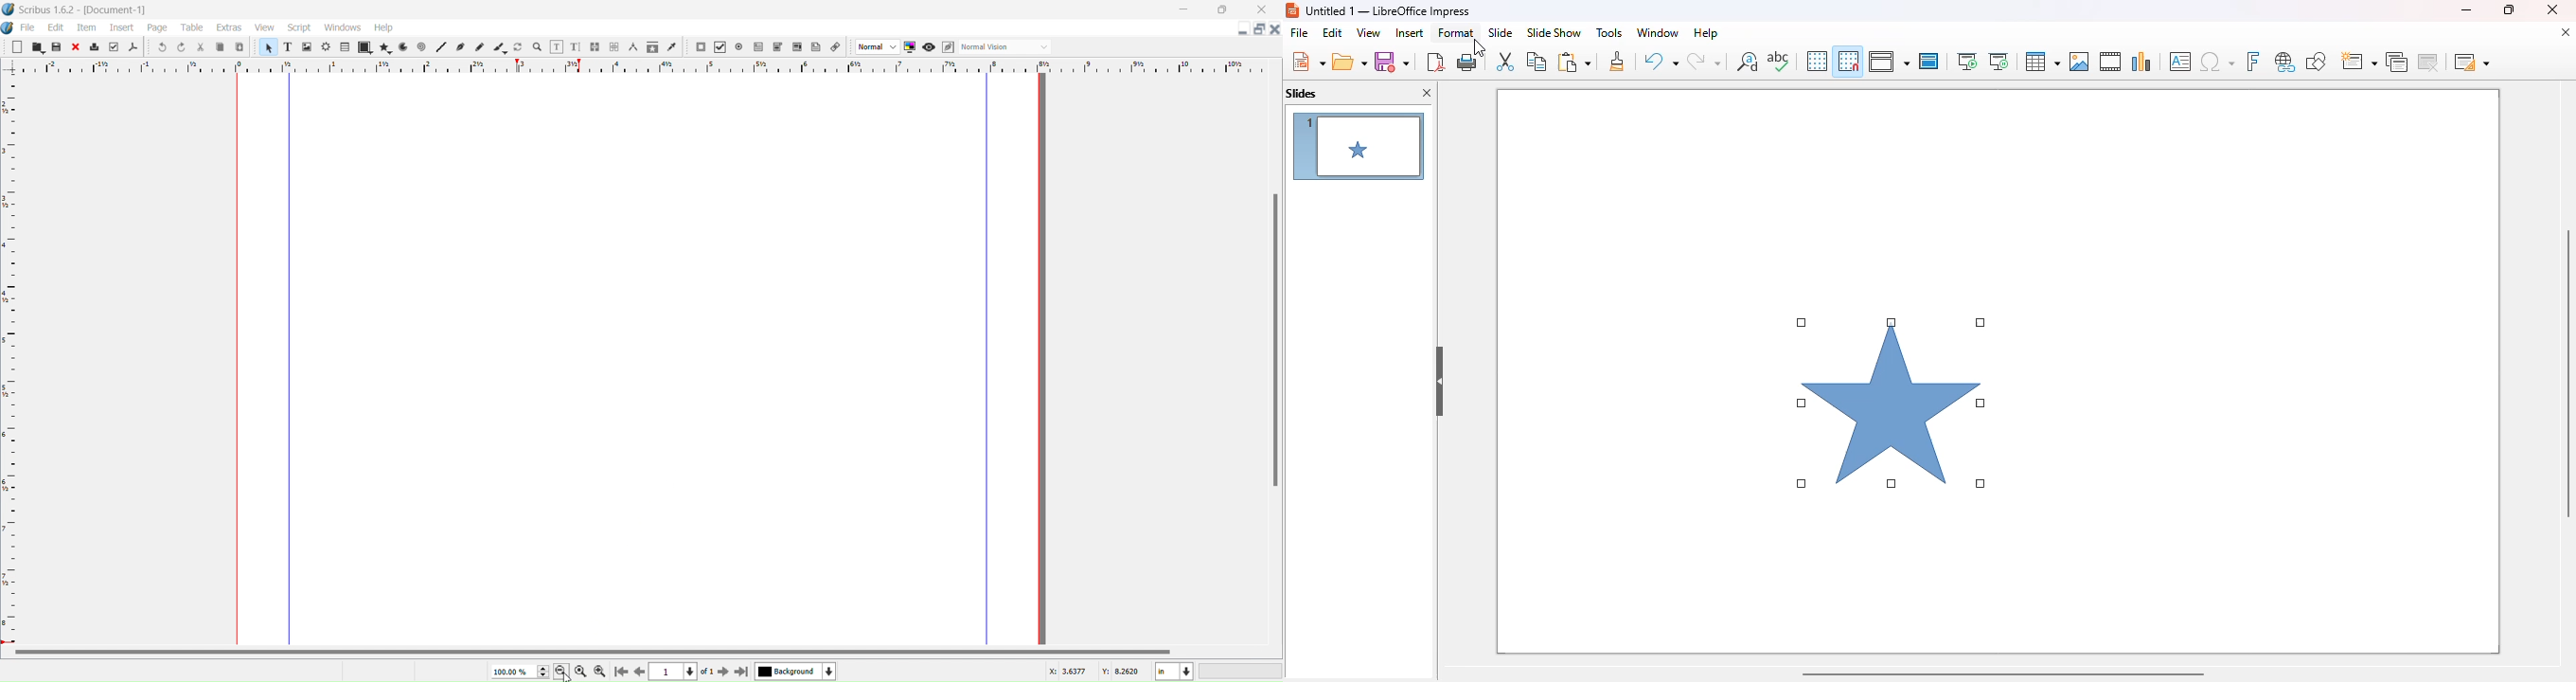 The height and width of the screenshot is (700, 2576). Describe the element at coordinates (619, 672) in the screenshot. I see `Go to first page` at that location.